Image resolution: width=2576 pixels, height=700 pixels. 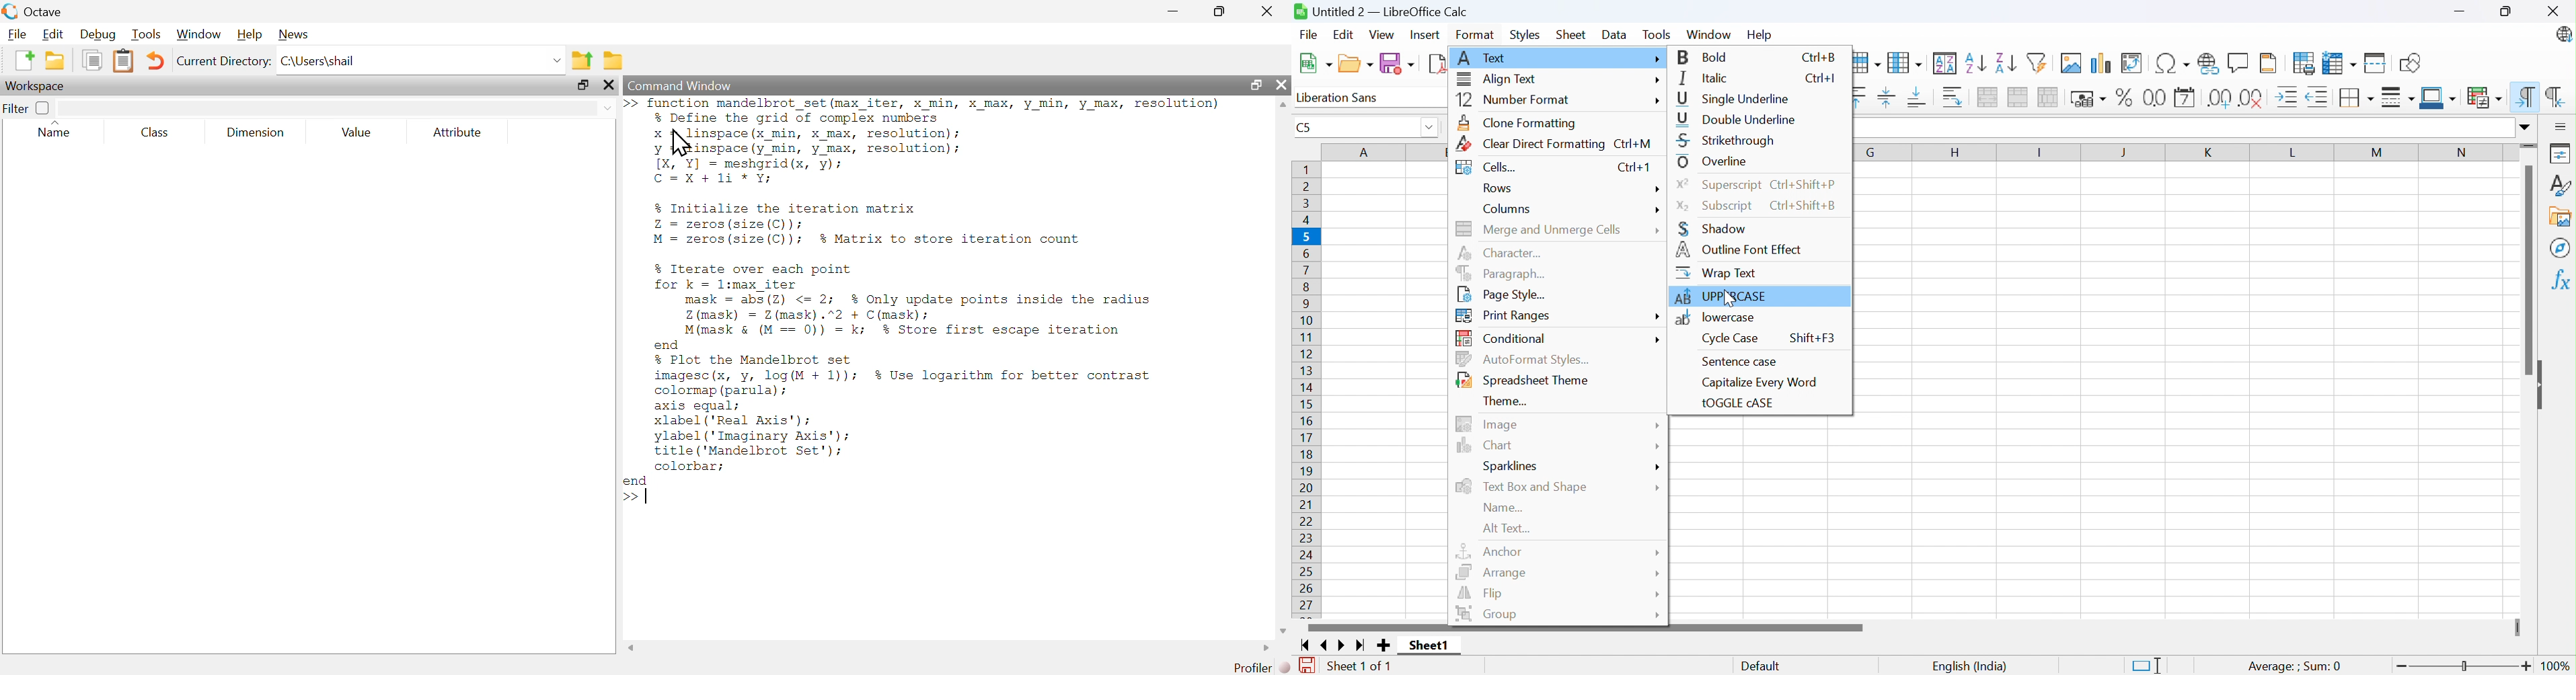 I want to click on Increase indent, so click(x=2285, y=96).